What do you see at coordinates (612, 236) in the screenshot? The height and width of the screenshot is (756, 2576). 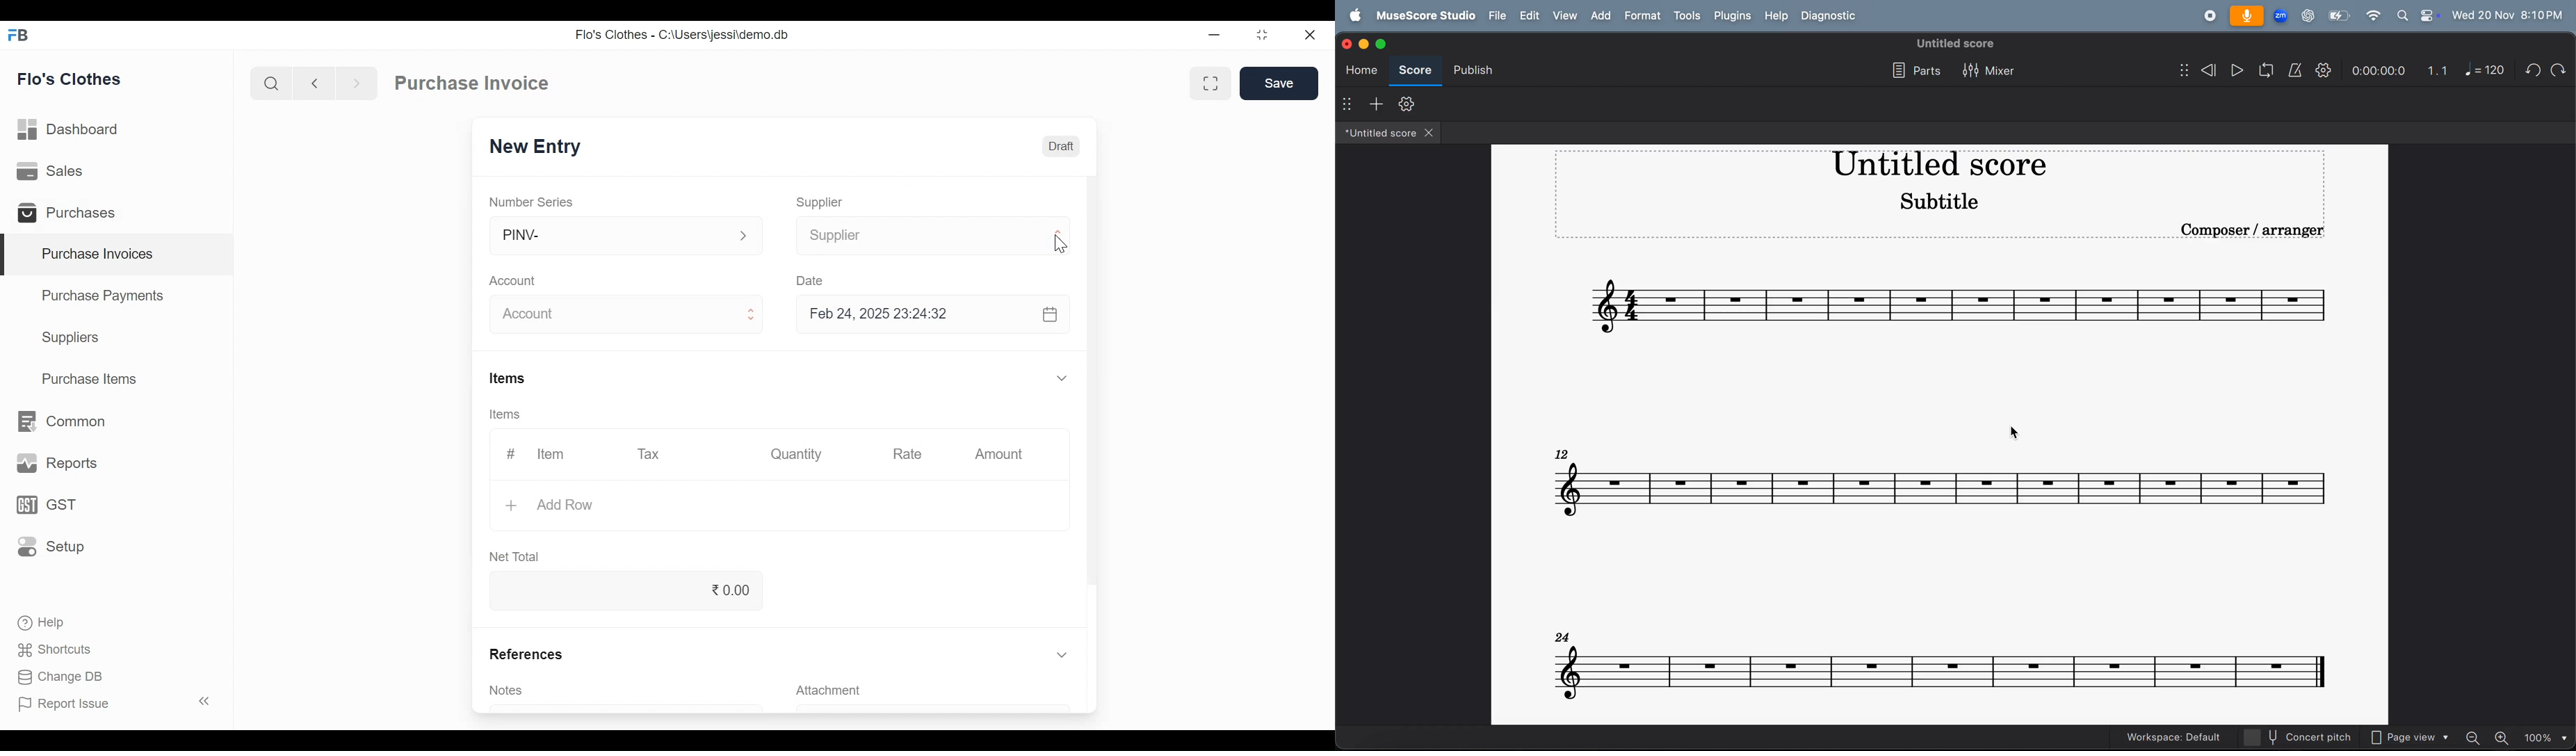 I see `PINV-` at bounding box center [612, 236].